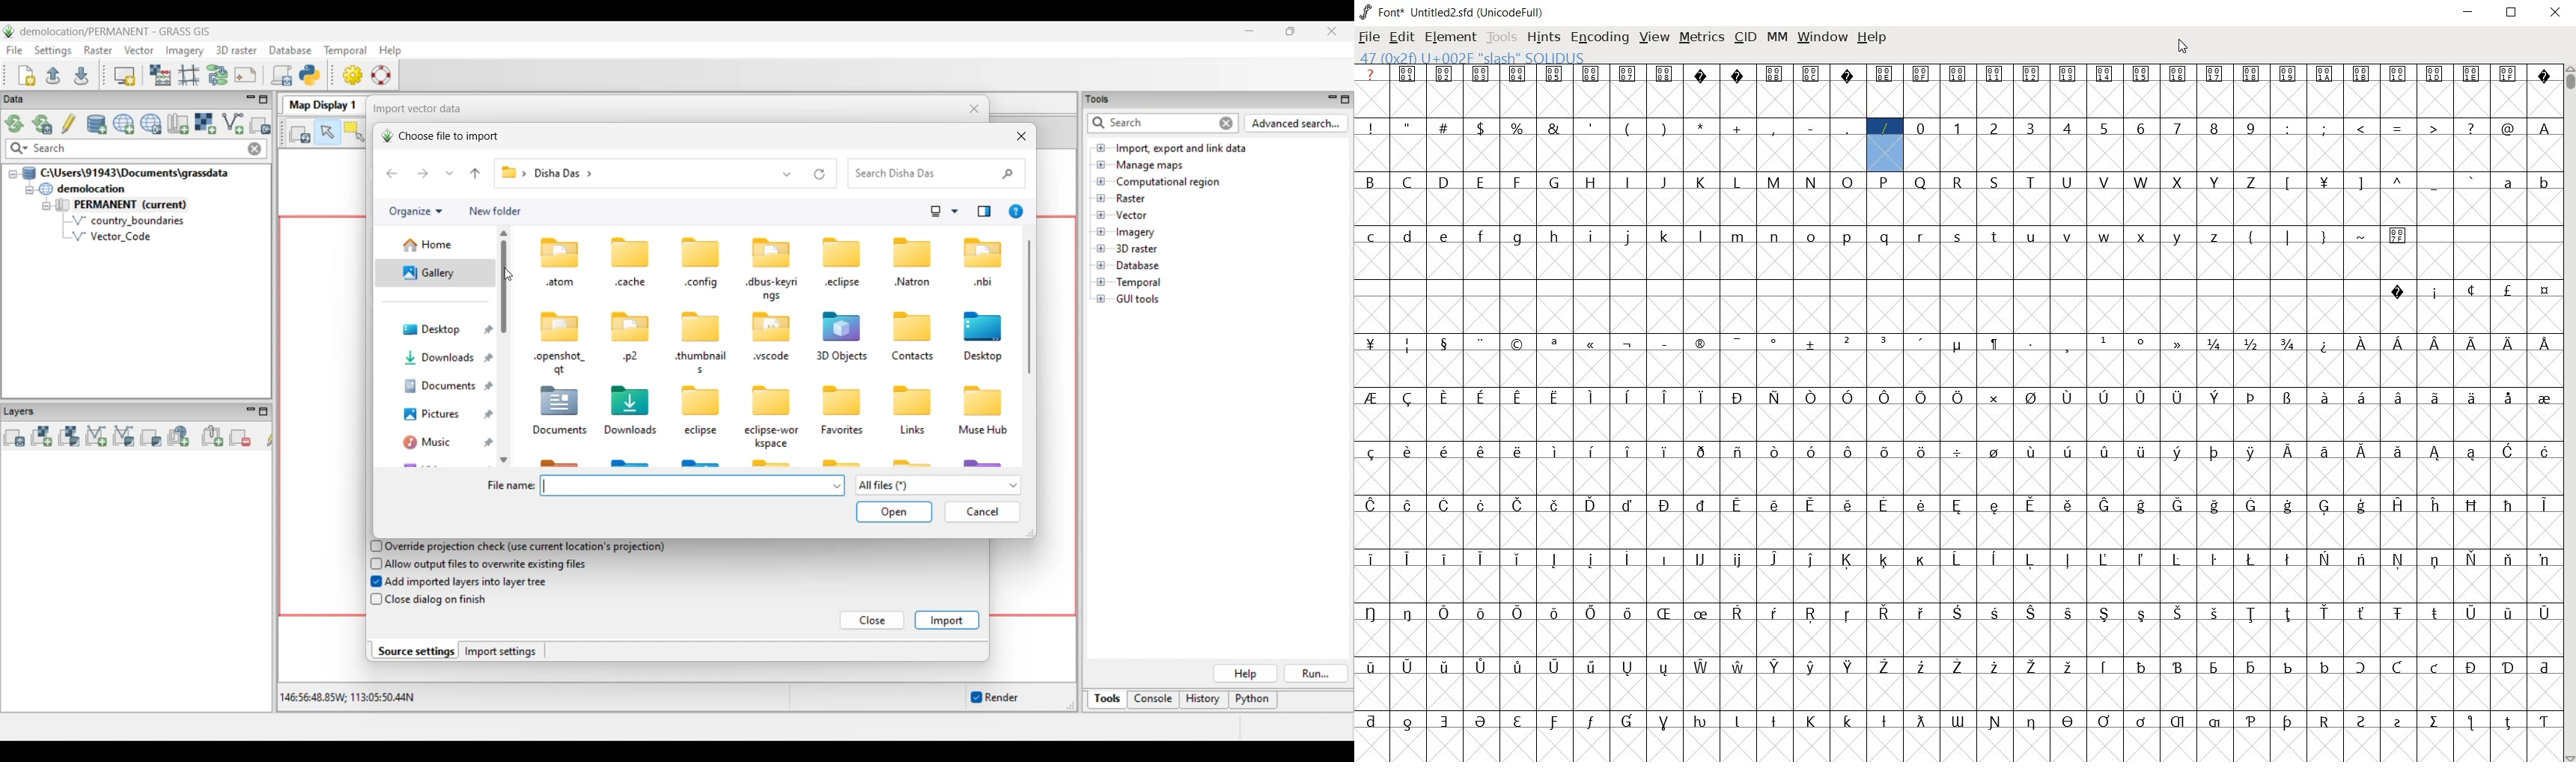  Describe the element at coordinates (2508, 668) in the screenshot. I see `glyph` at that location.